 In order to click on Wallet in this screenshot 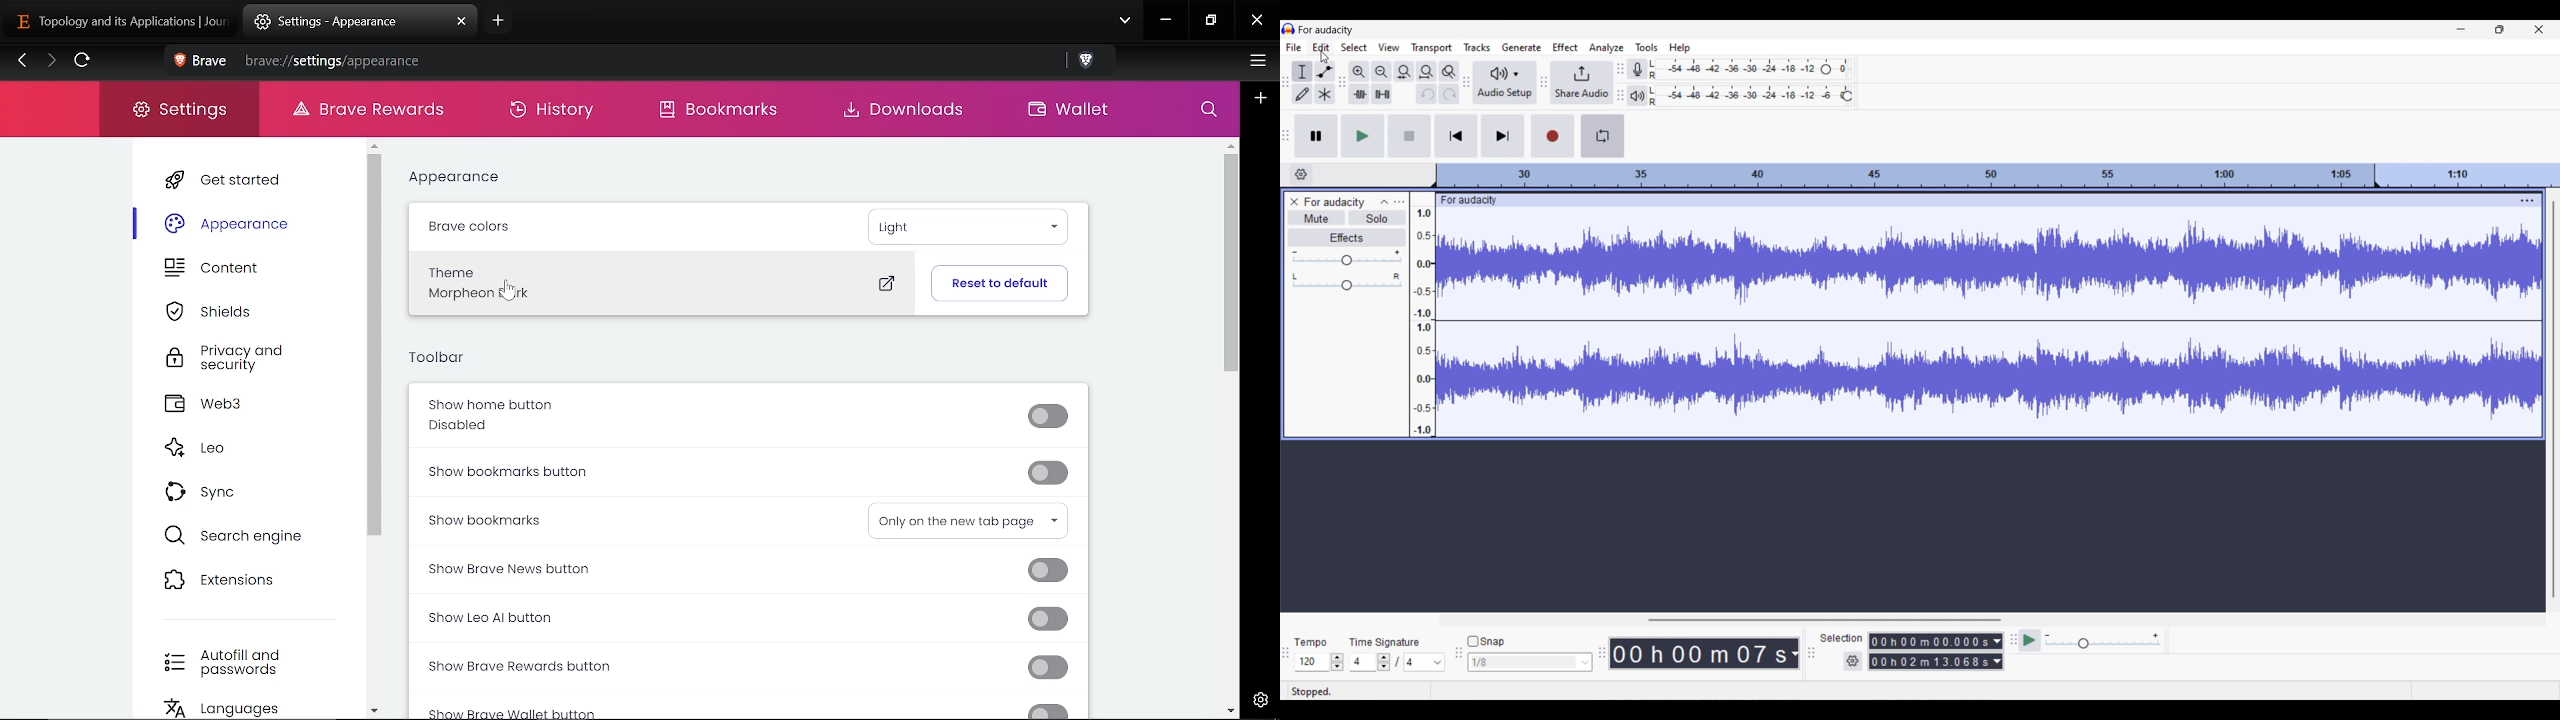, I will do `click(1066, 111)`.